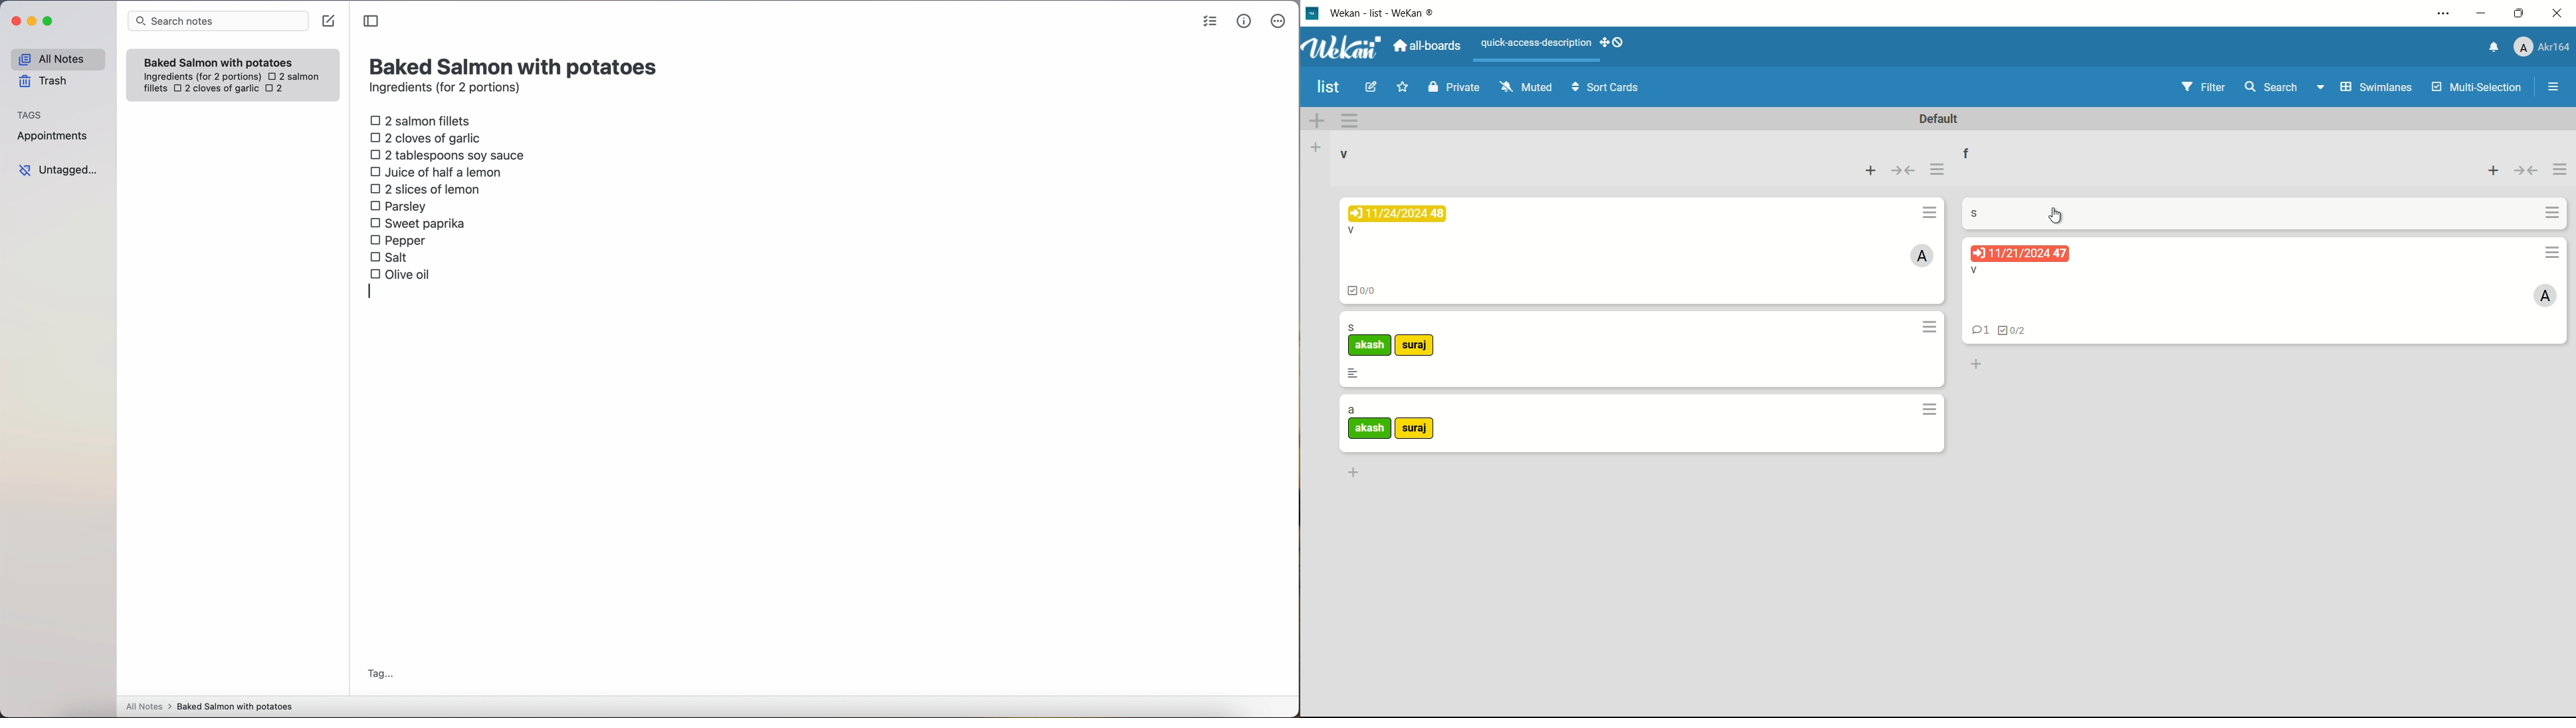 Image resolution: width=2576 pixels, height=728 pixels. What do you see at coordinates (210, 706) in the screenshot?
I see `all notes > baked Salmon with potatoes` at bounding box center [210, 706].